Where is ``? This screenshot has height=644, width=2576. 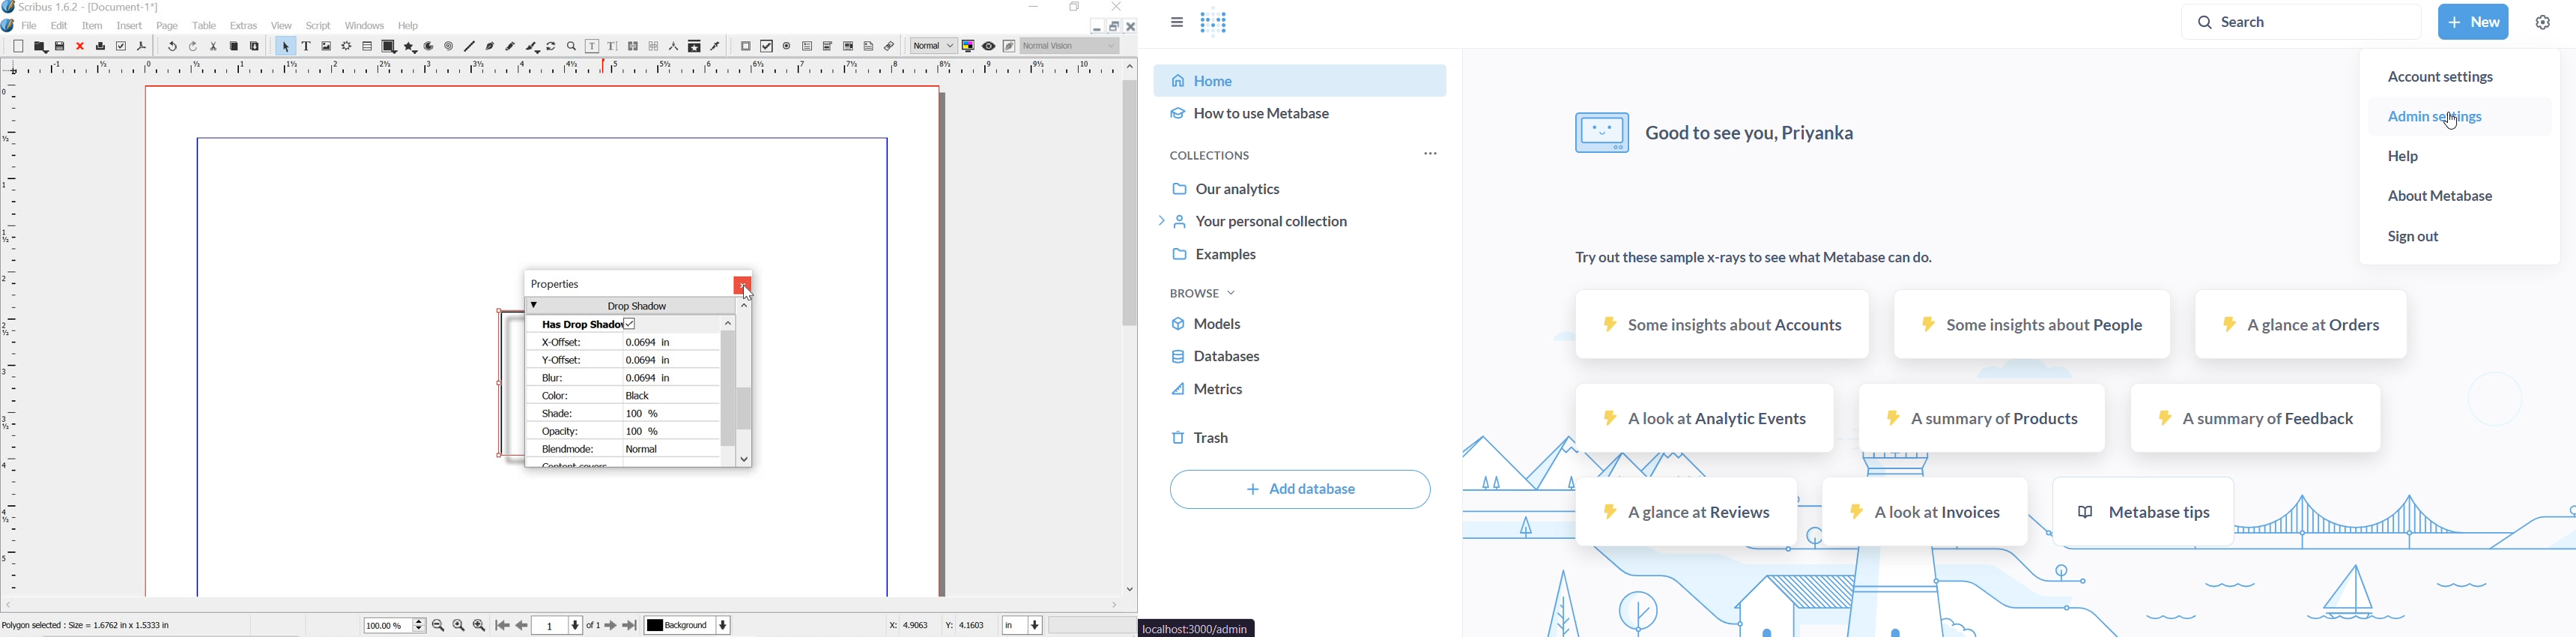  is located at coordinates (1304, 223).